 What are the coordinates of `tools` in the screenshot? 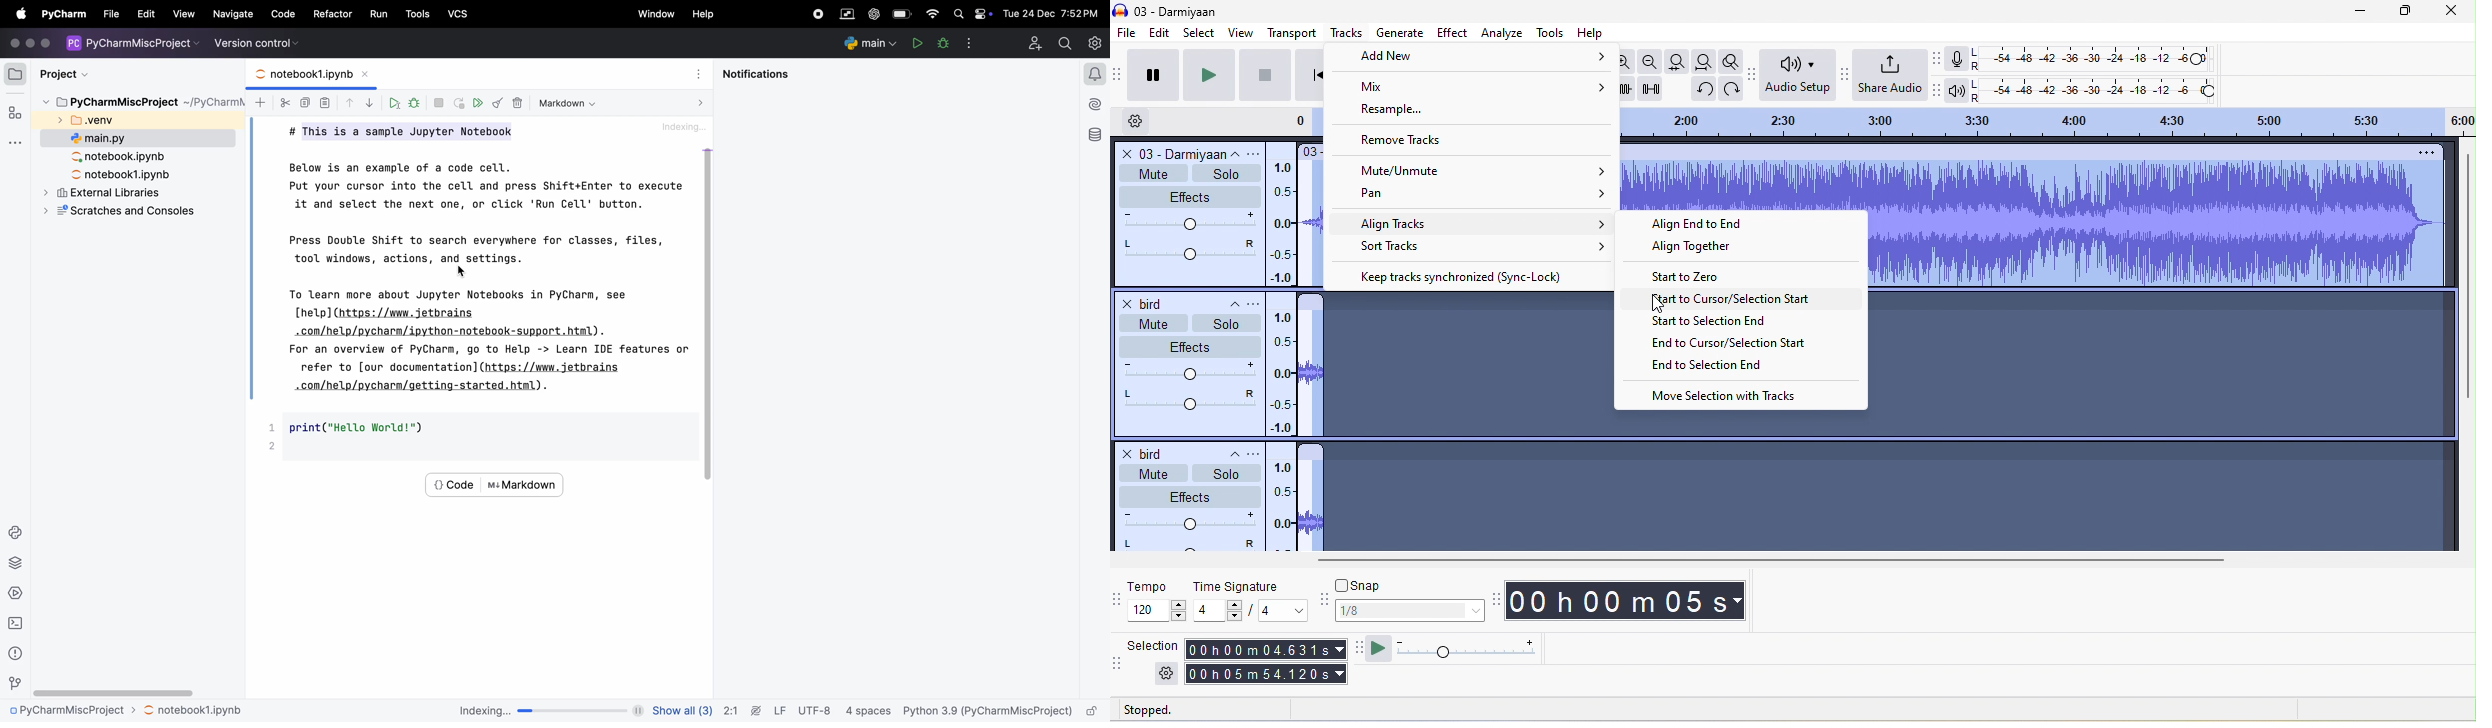 It's located at (1551, 32).